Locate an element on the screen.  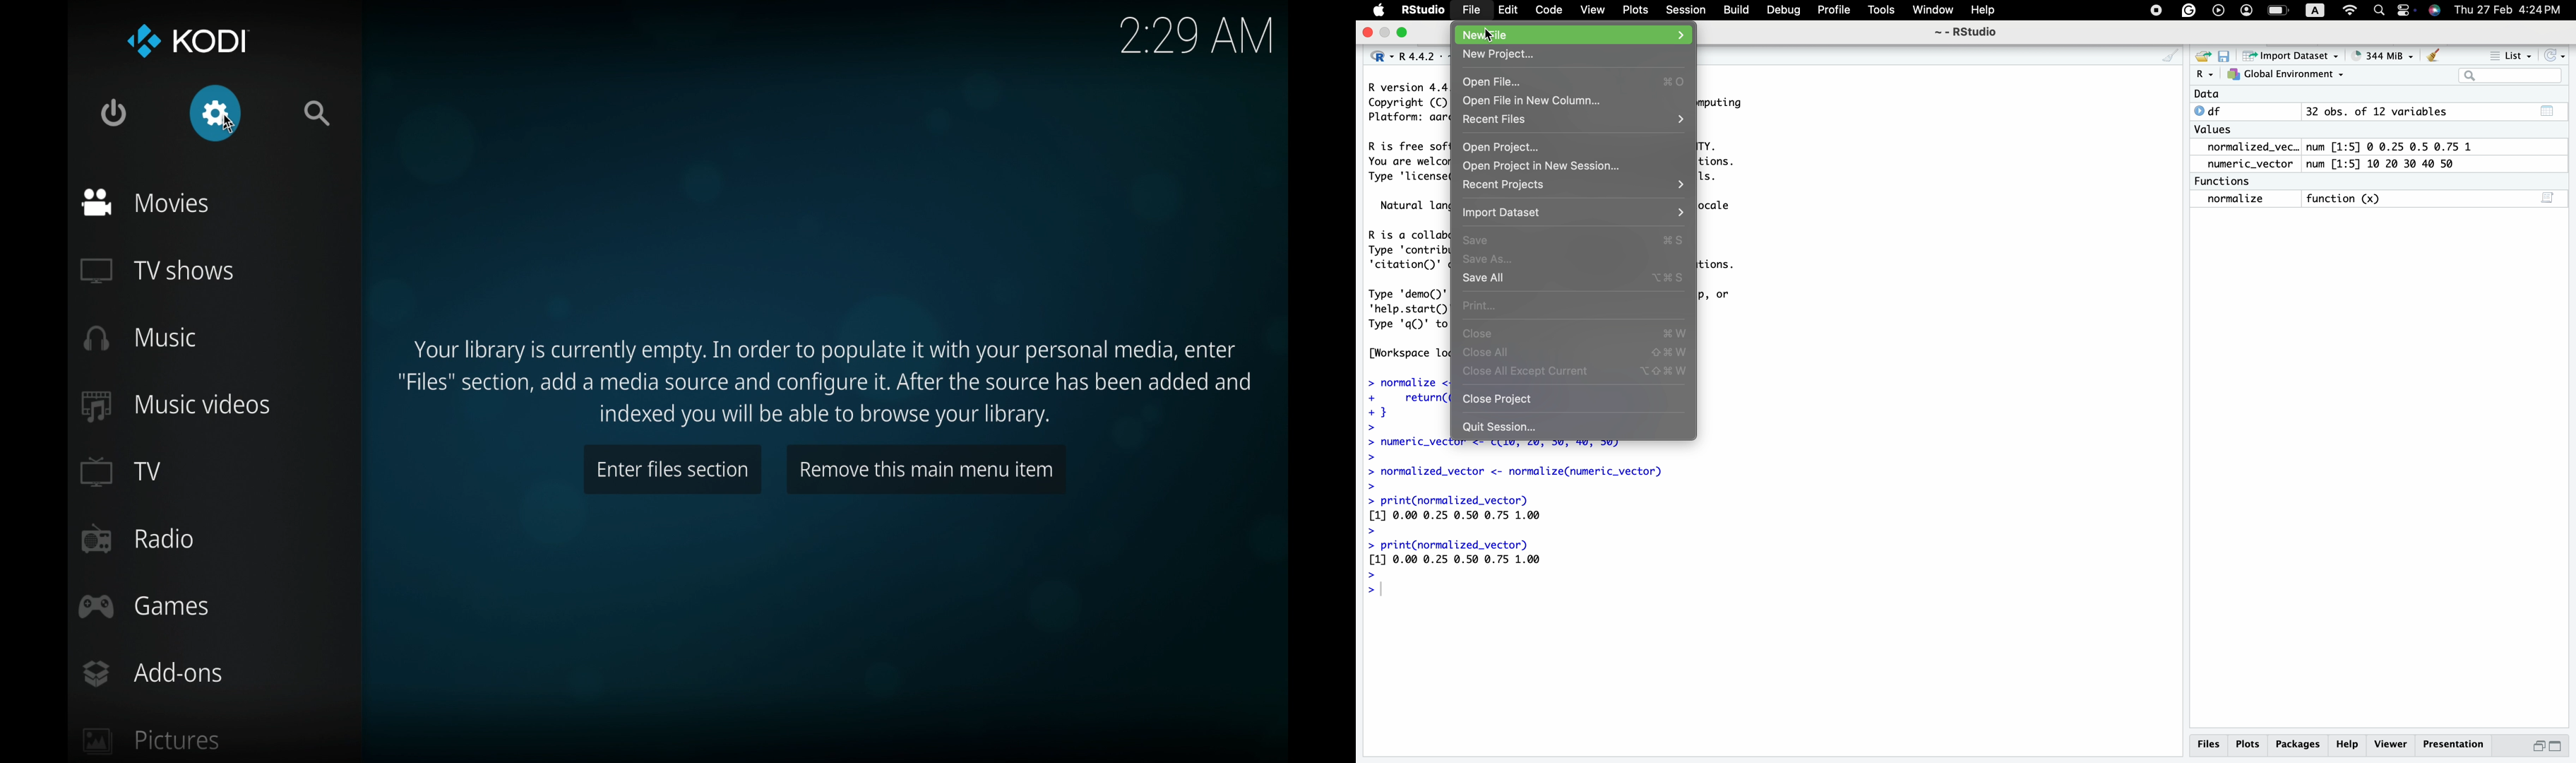
Save all is located at coordinates (1485, 280).